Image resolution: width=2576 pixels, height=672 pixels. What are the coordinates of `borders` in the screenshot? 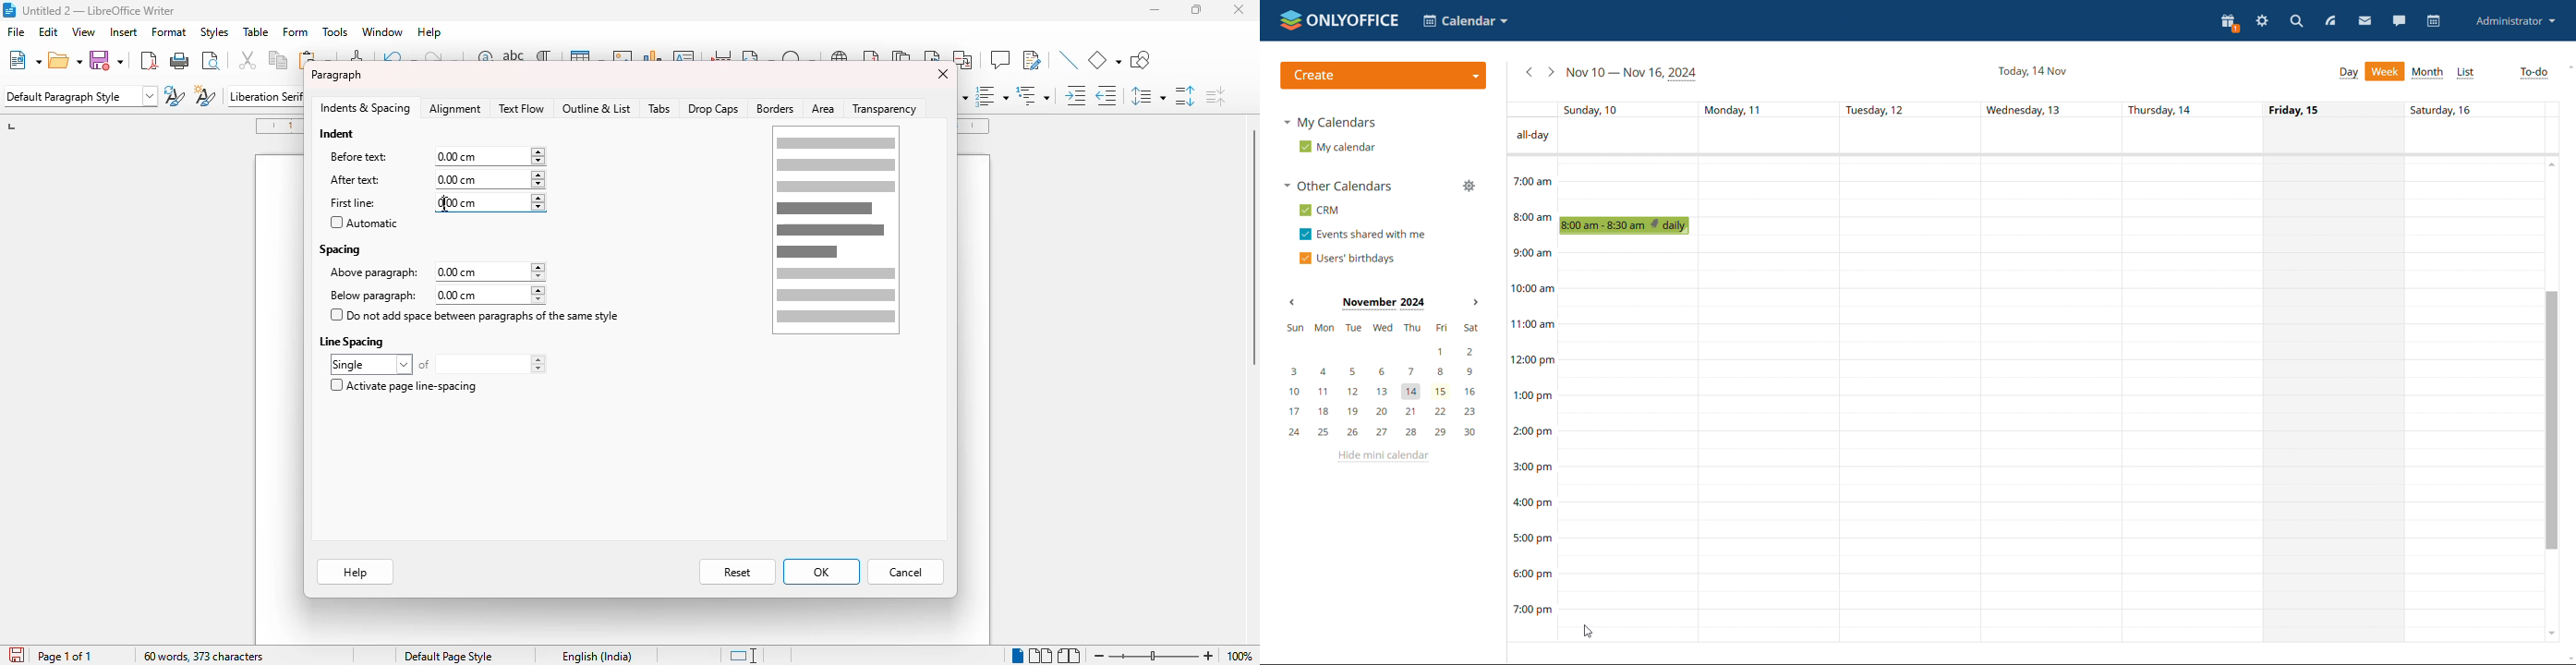 It's located at (776, 109).